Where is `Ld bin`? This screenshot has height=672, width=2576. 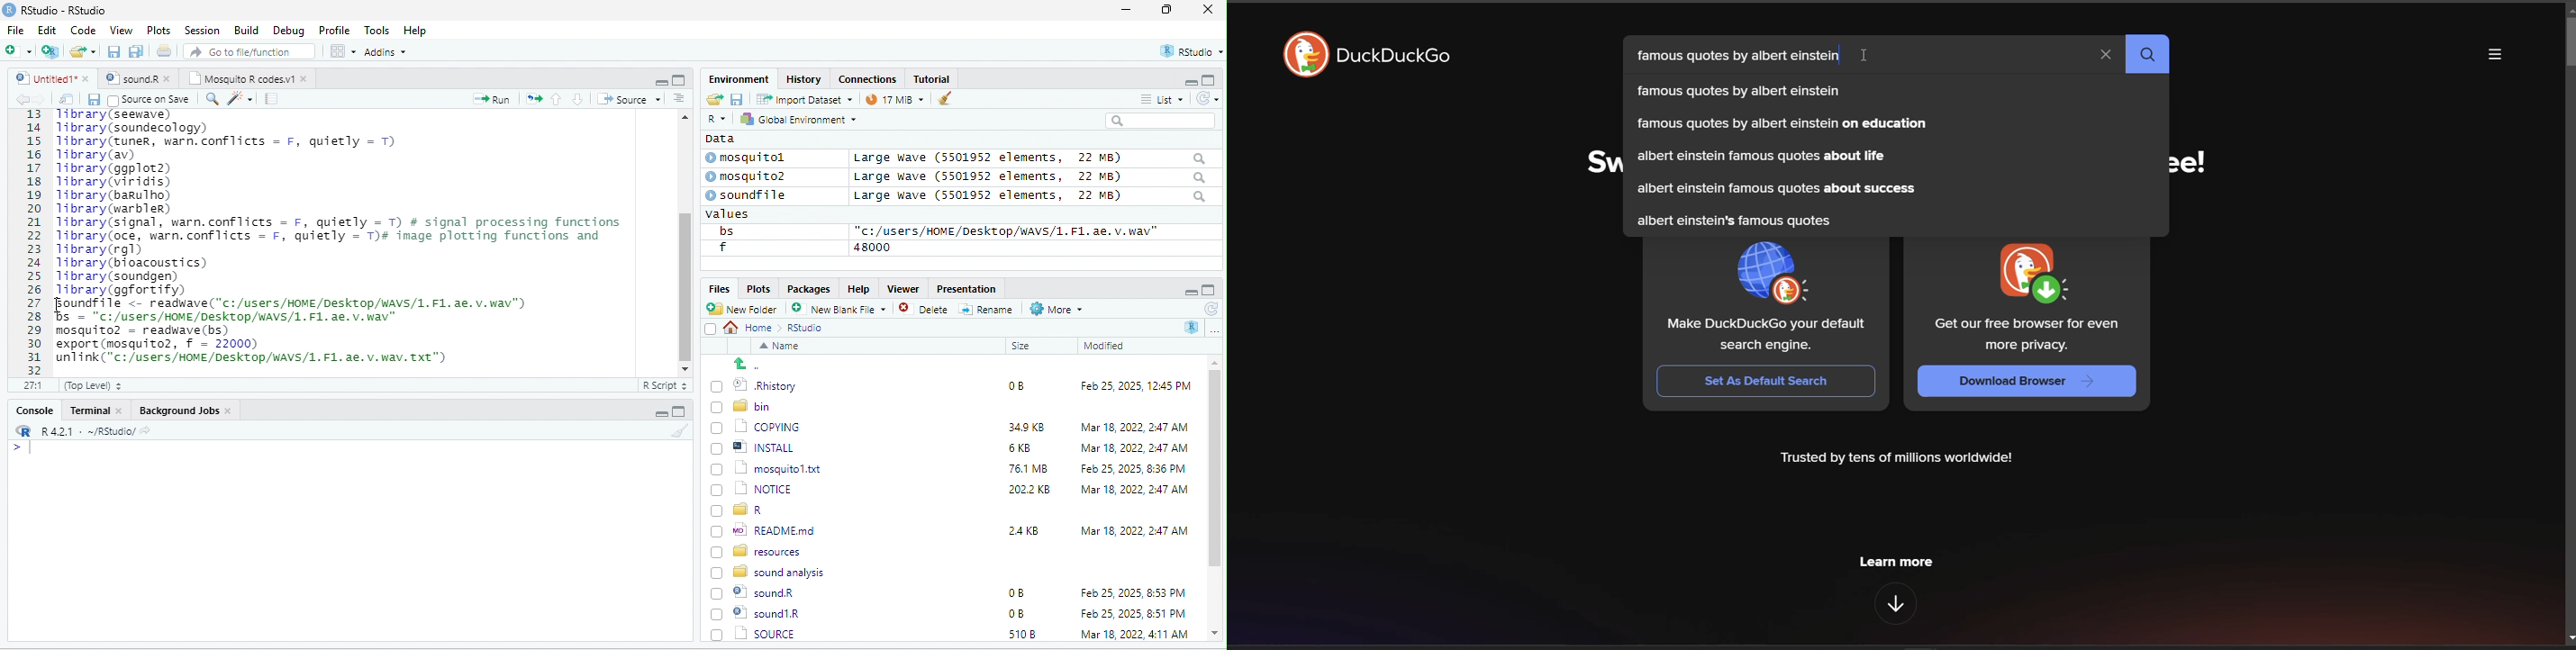
Ld bin is located at coordinates (743, 405).